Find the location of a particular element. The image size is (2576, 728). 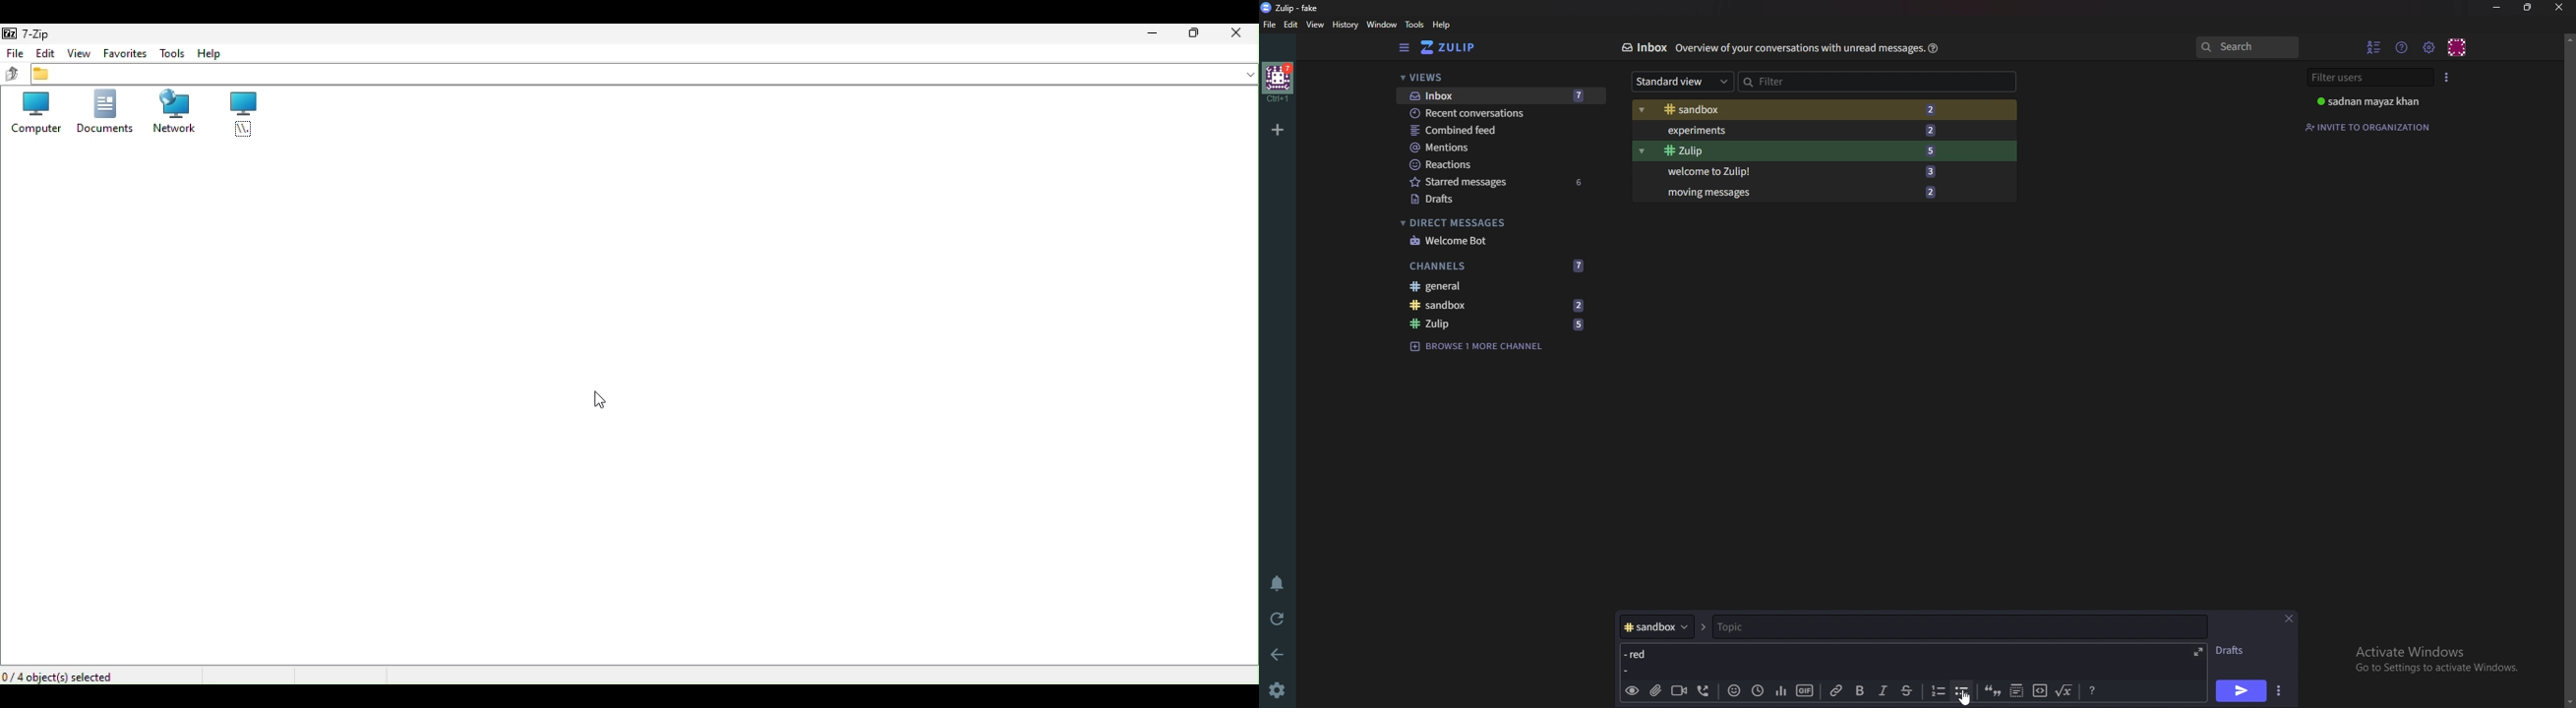

Math is located at coordinates (2065, 689).